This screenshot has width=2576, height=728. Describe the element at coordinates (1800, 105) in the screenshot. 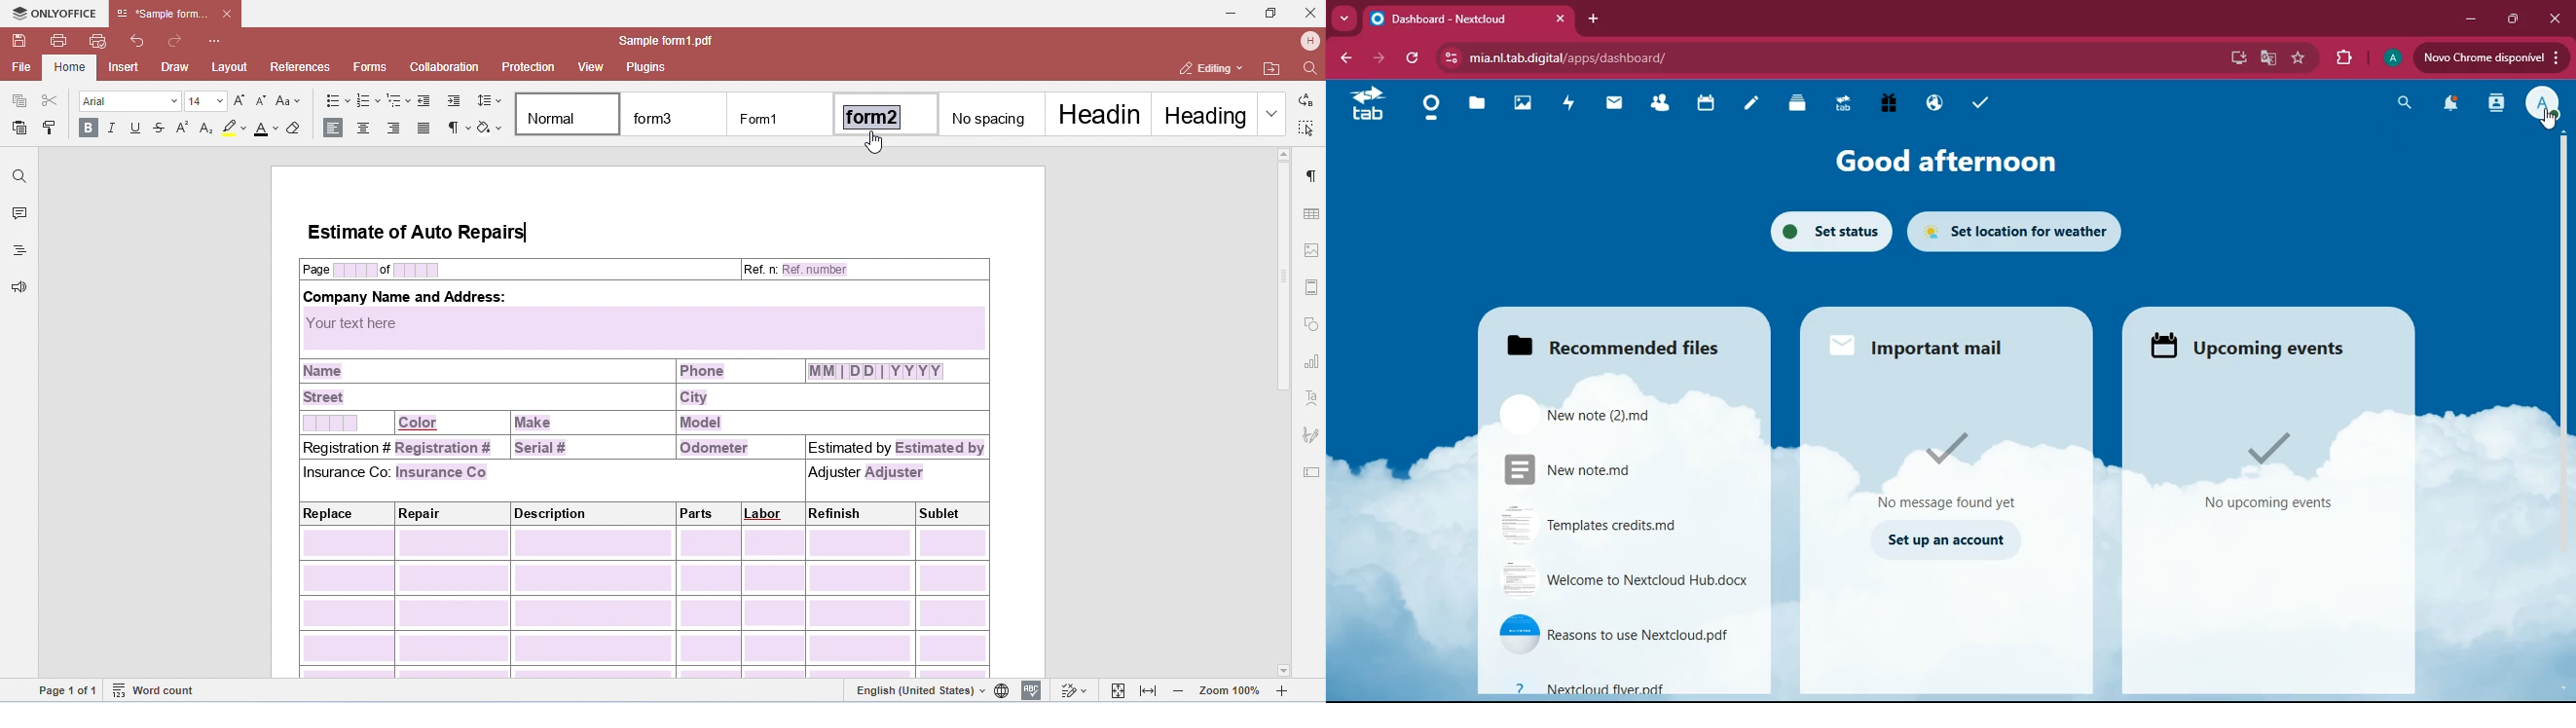

I see `layers` at that location.